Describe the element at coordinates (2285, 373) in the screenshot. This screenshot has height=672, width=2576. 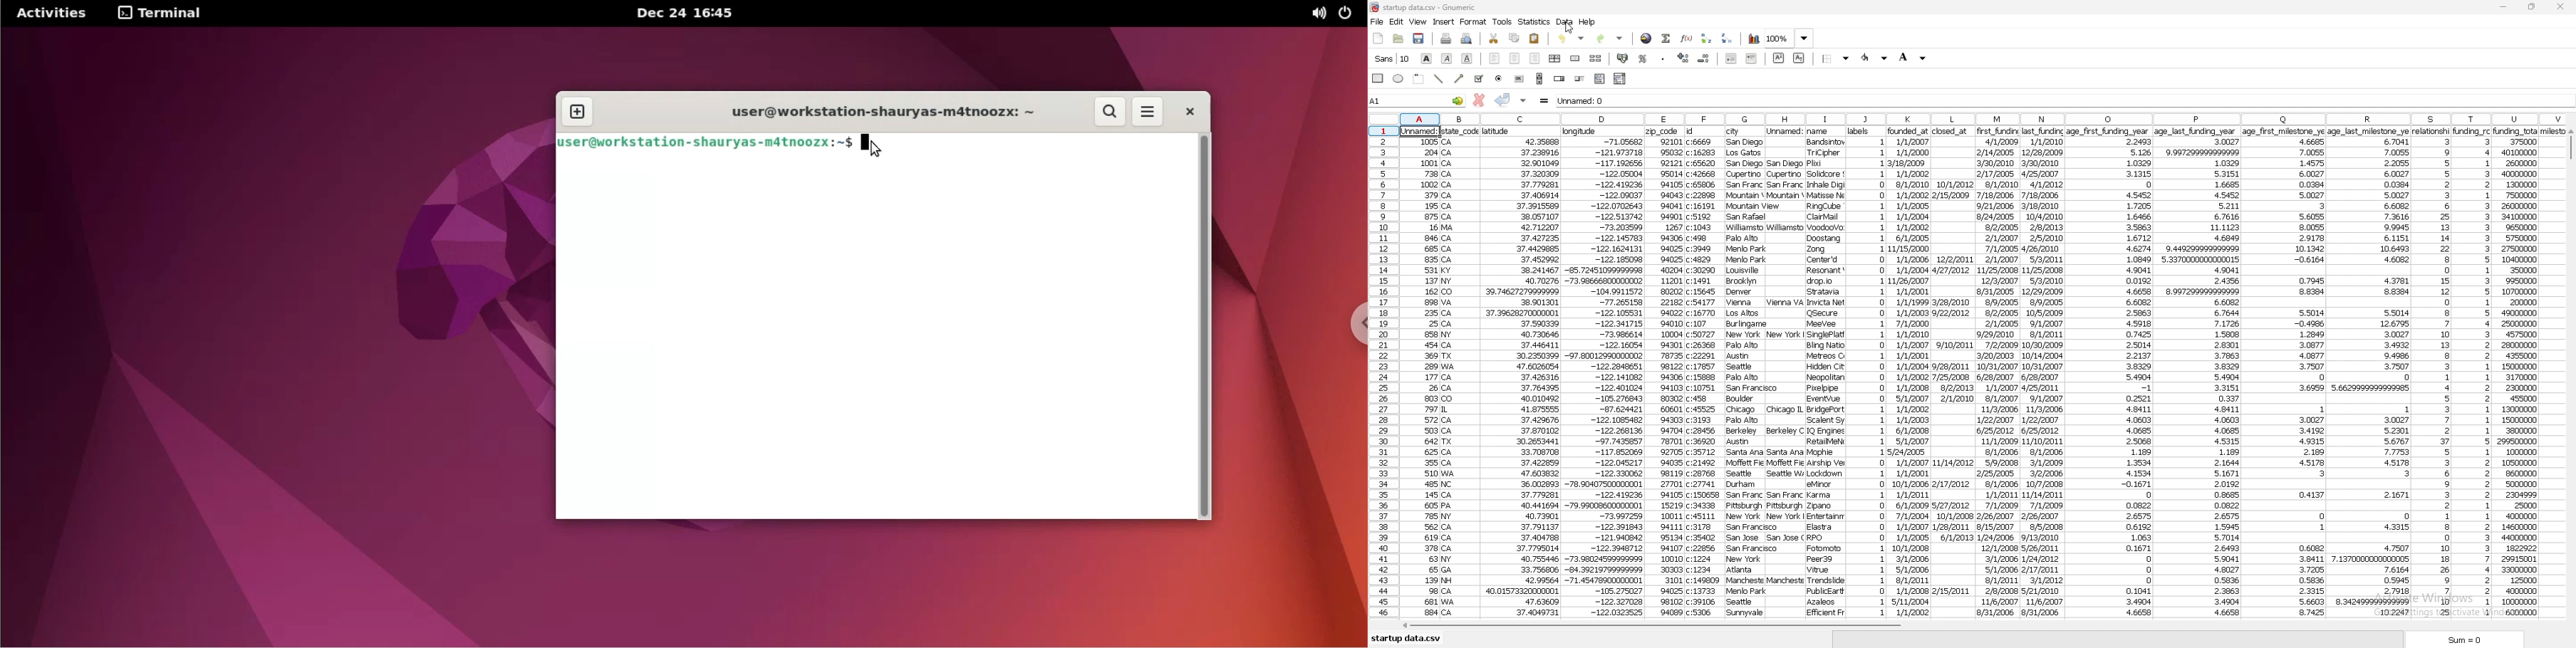
I see `daat` at that location.